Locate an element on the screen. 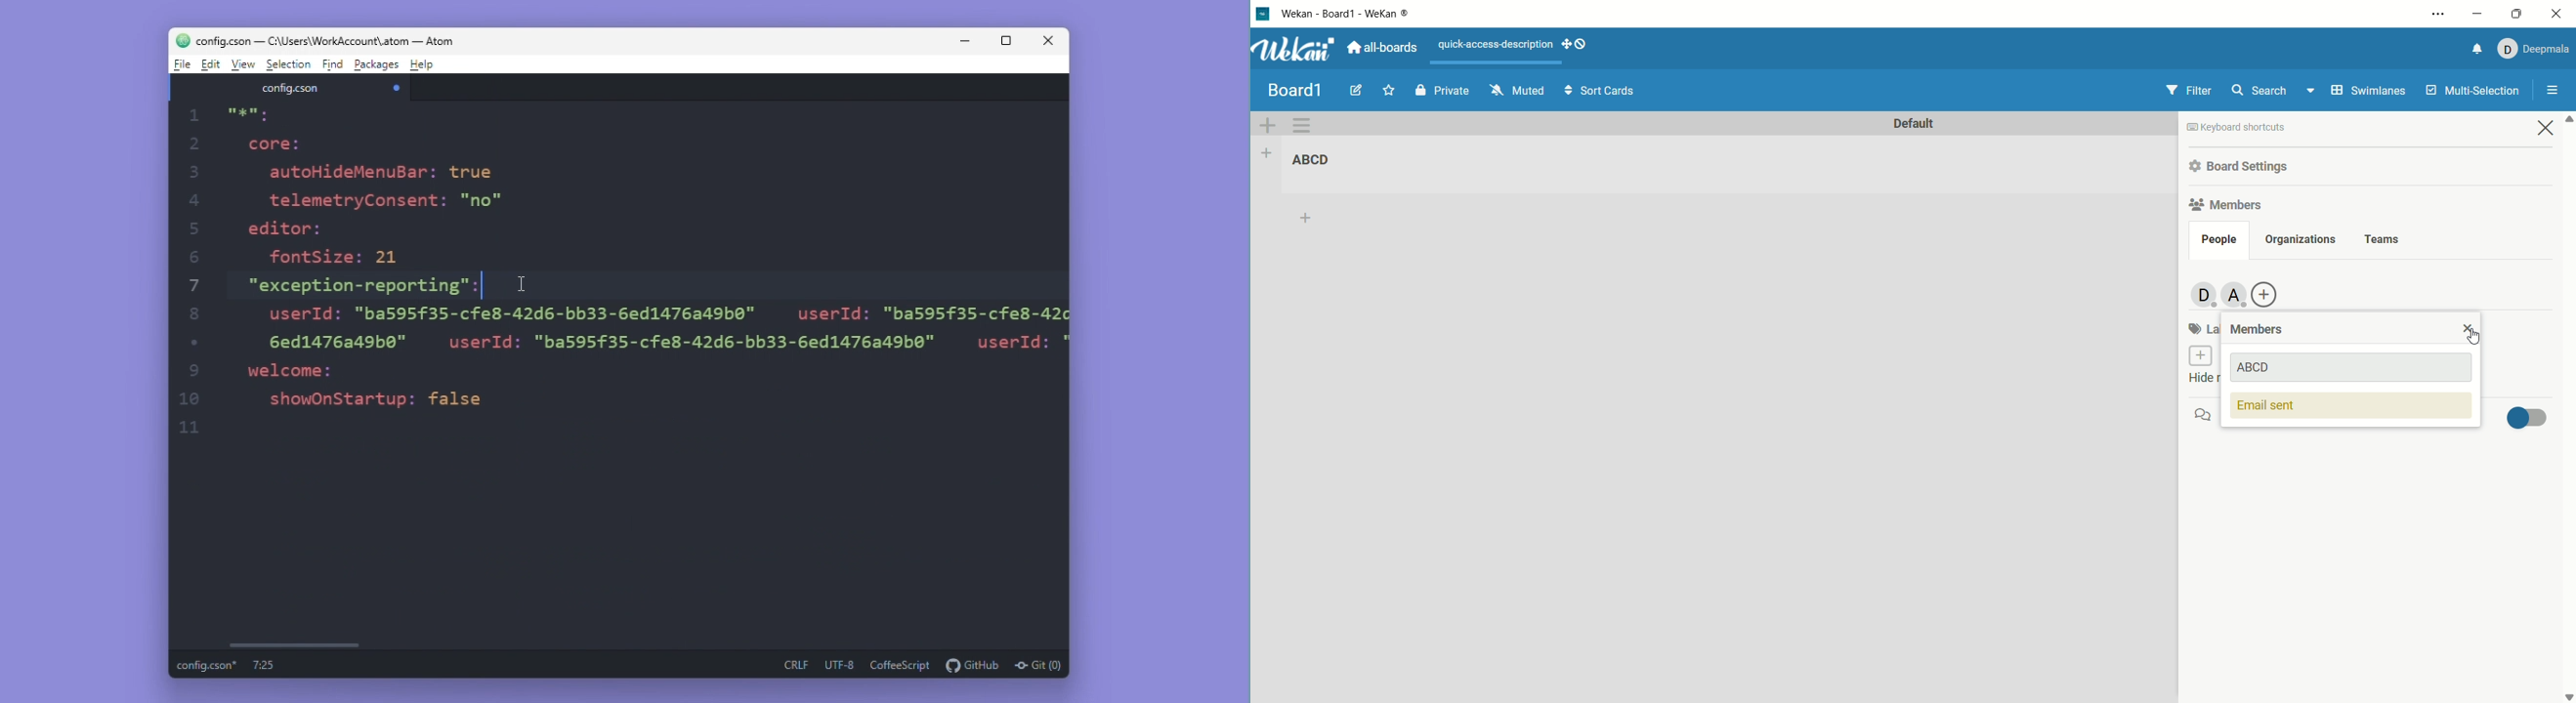 This screenshot has height=728, width=2576. View is located at coordinates (244, 64).